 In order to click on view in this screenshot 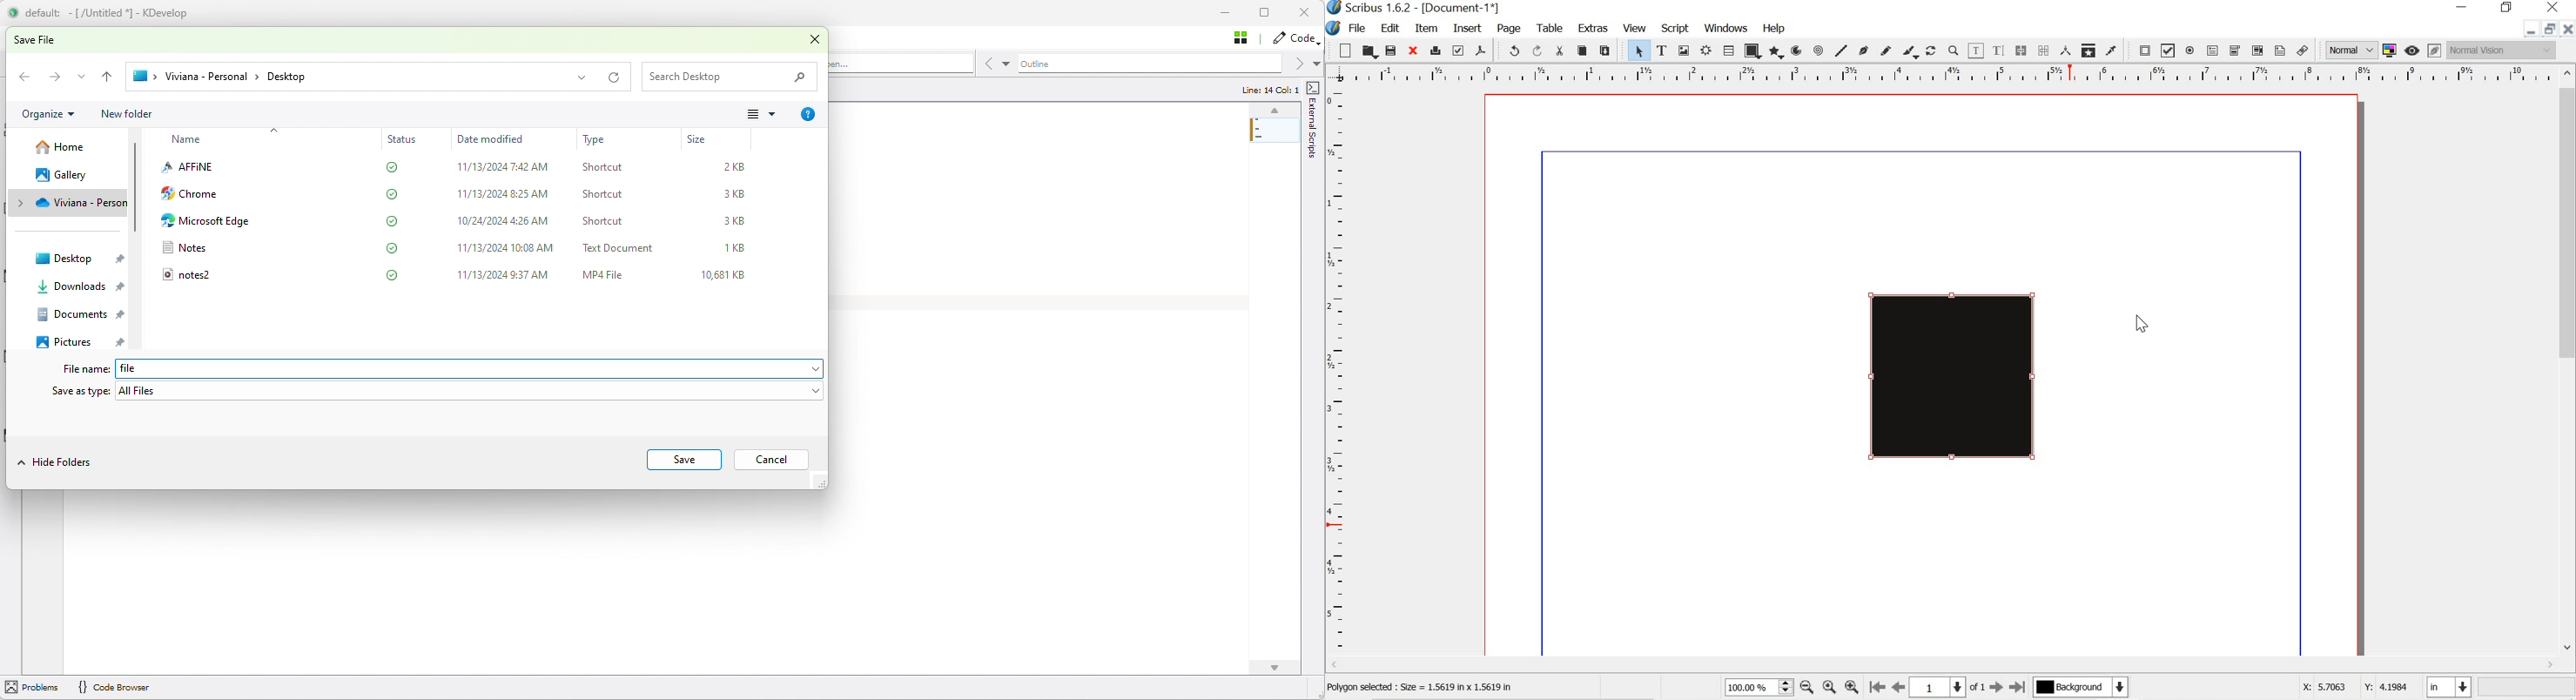, I will do `click(1637, 27)`.